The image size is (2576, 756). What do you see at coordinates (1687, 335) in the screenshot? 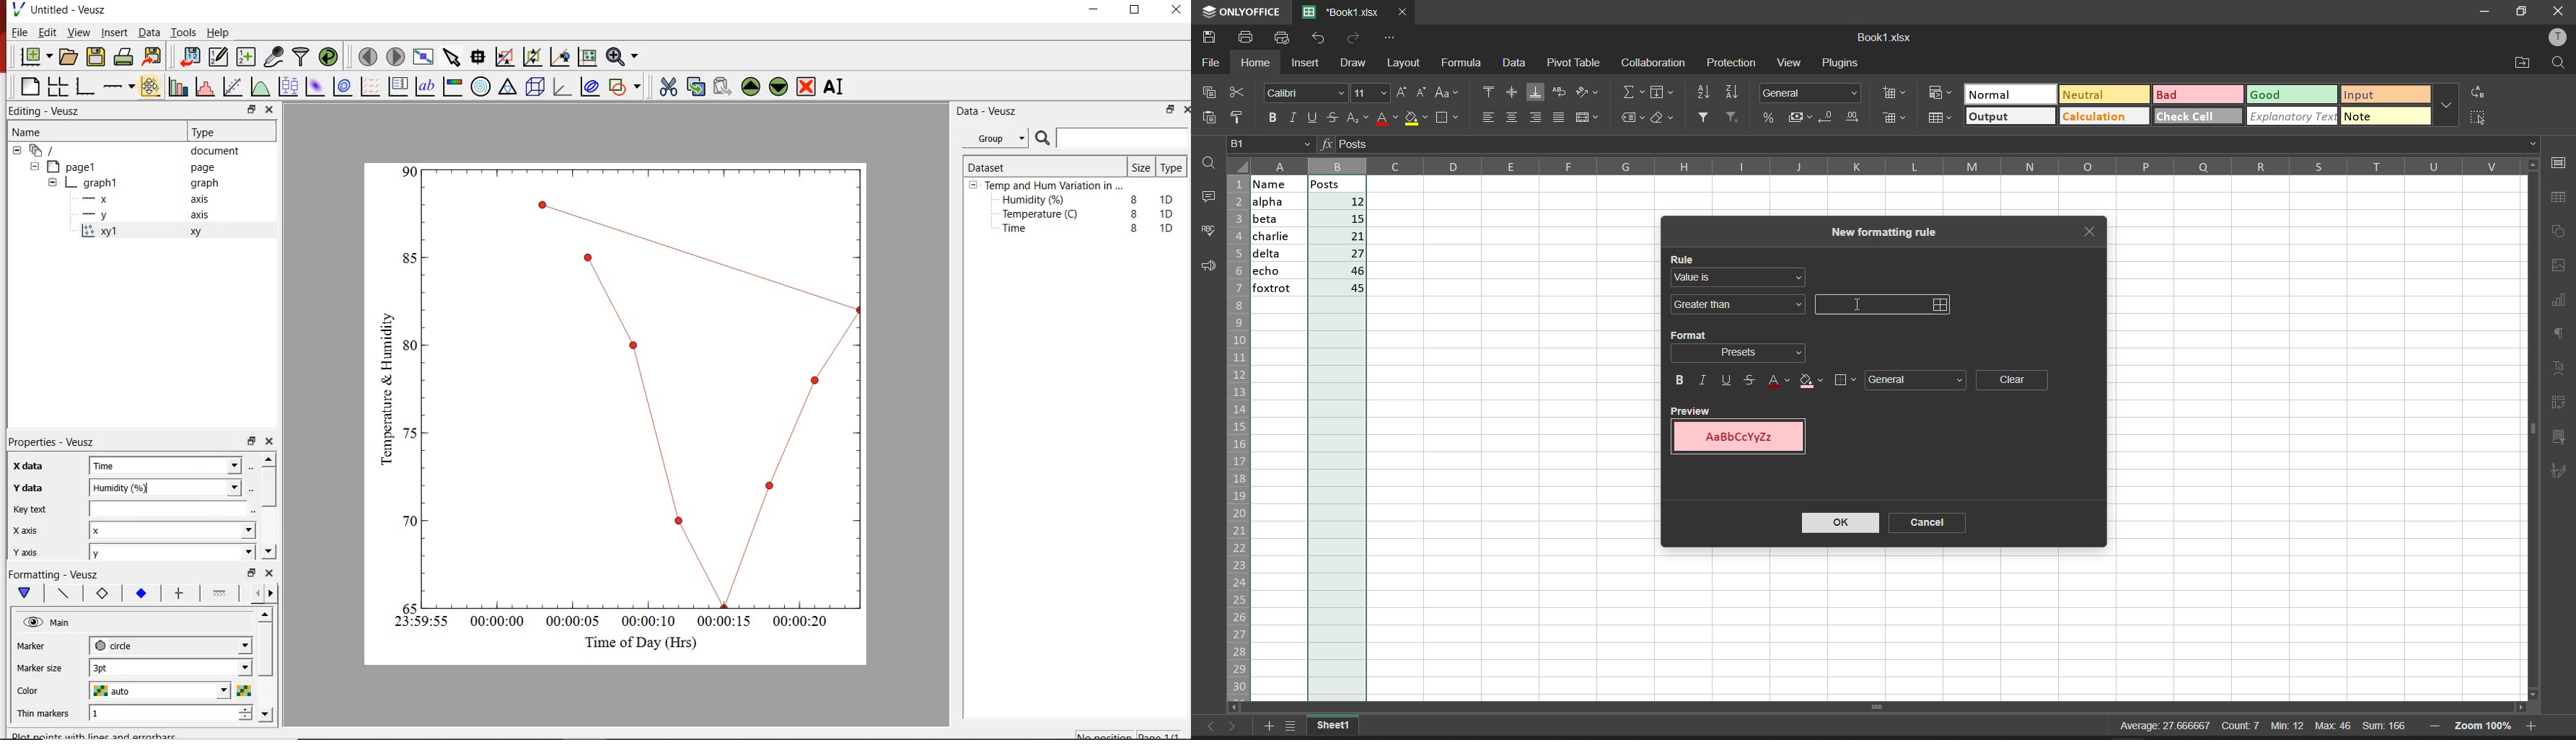
I see `format` at bounding box center [1687, 335].